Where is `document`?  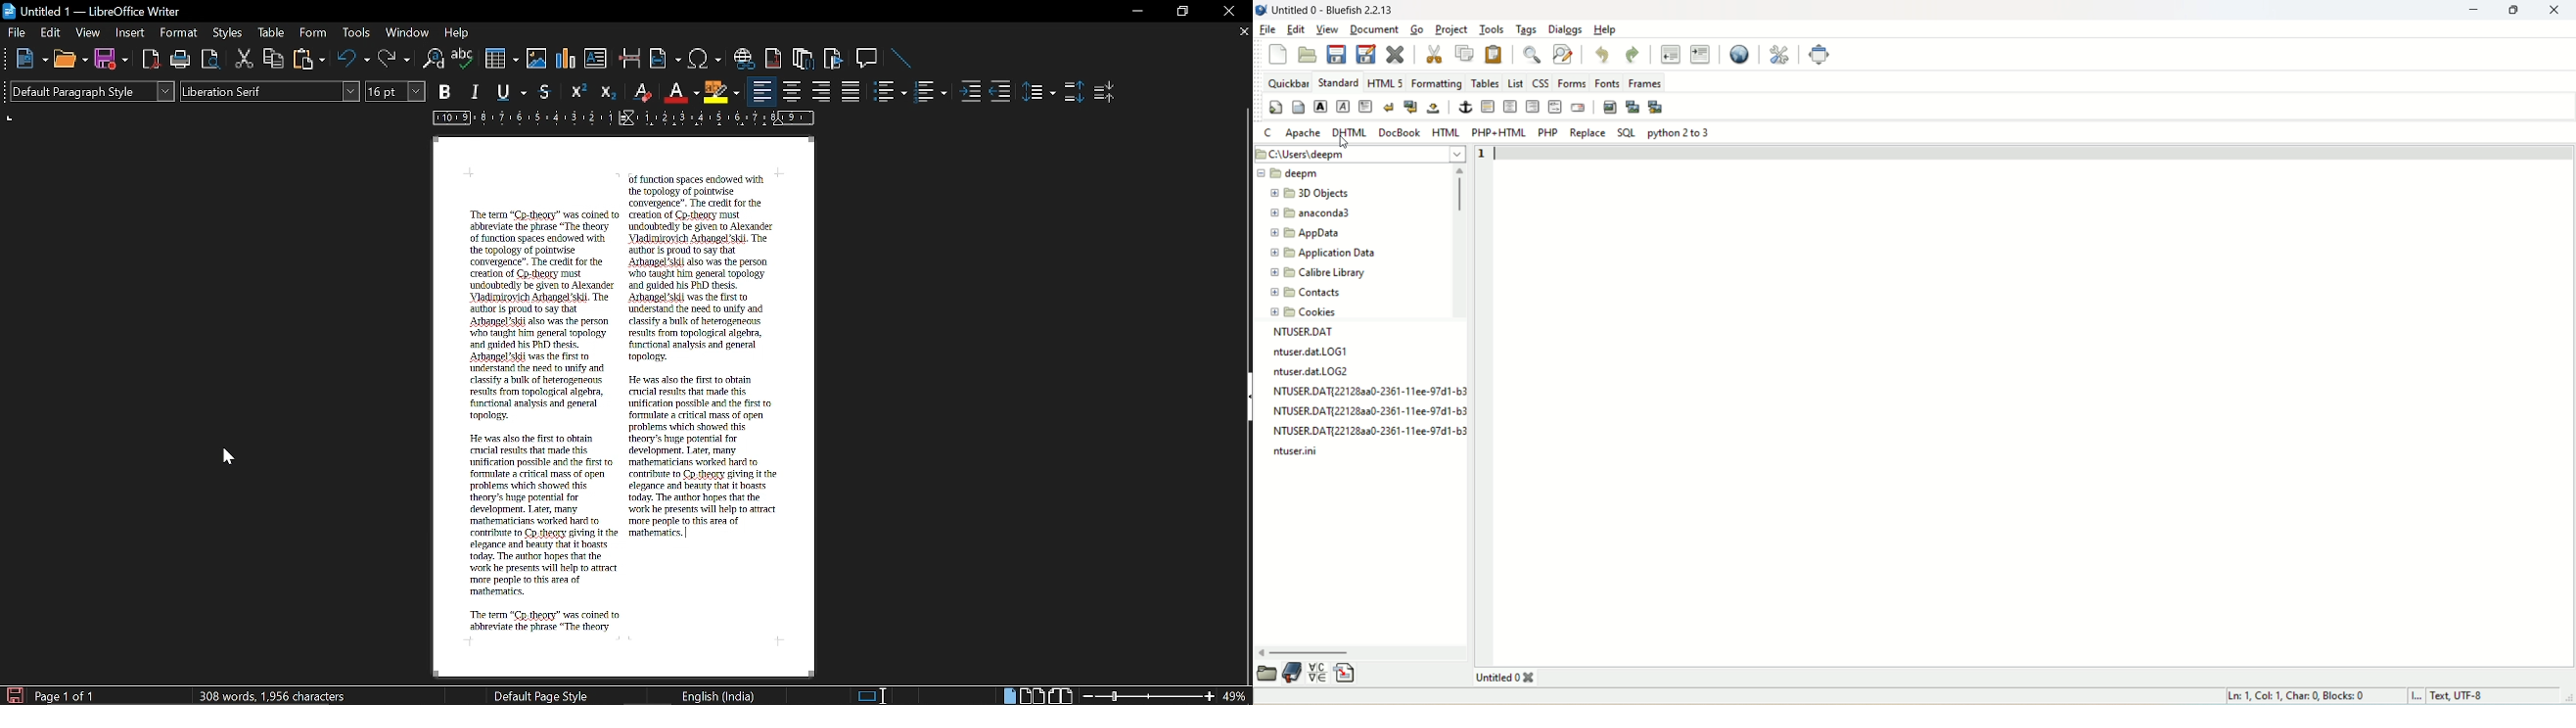
document is located at coordinates (1374, 30).